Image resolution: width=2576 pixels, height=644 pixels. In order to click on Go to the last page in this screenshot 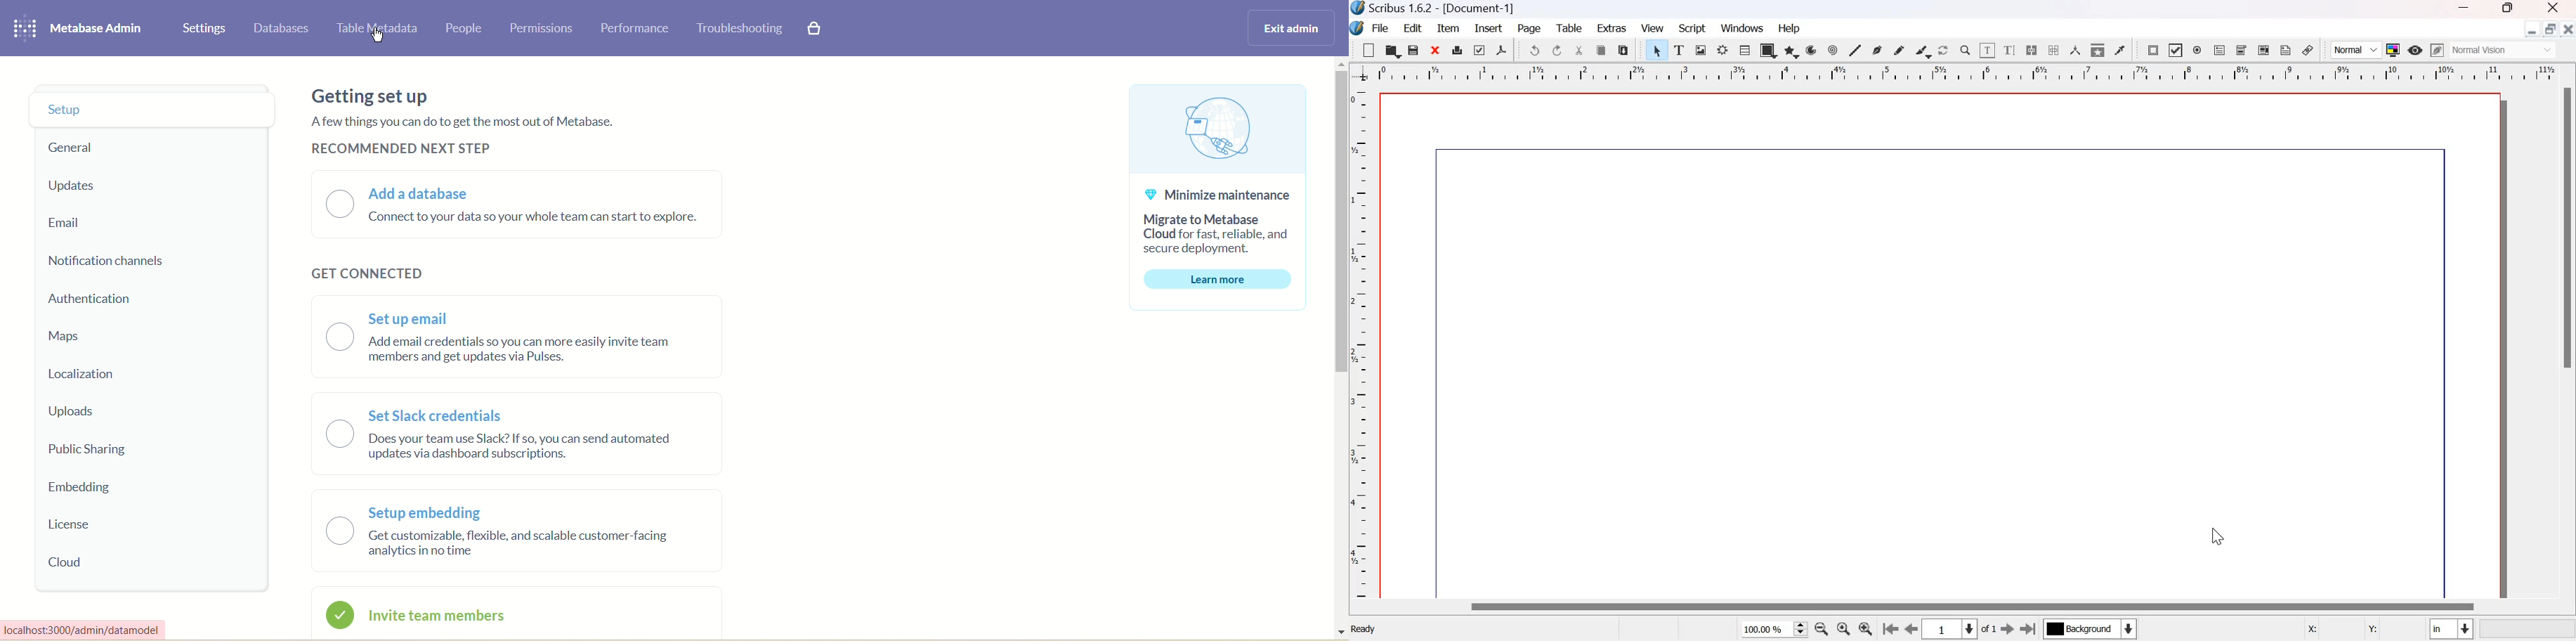, I will do `click(2027, 628)`.